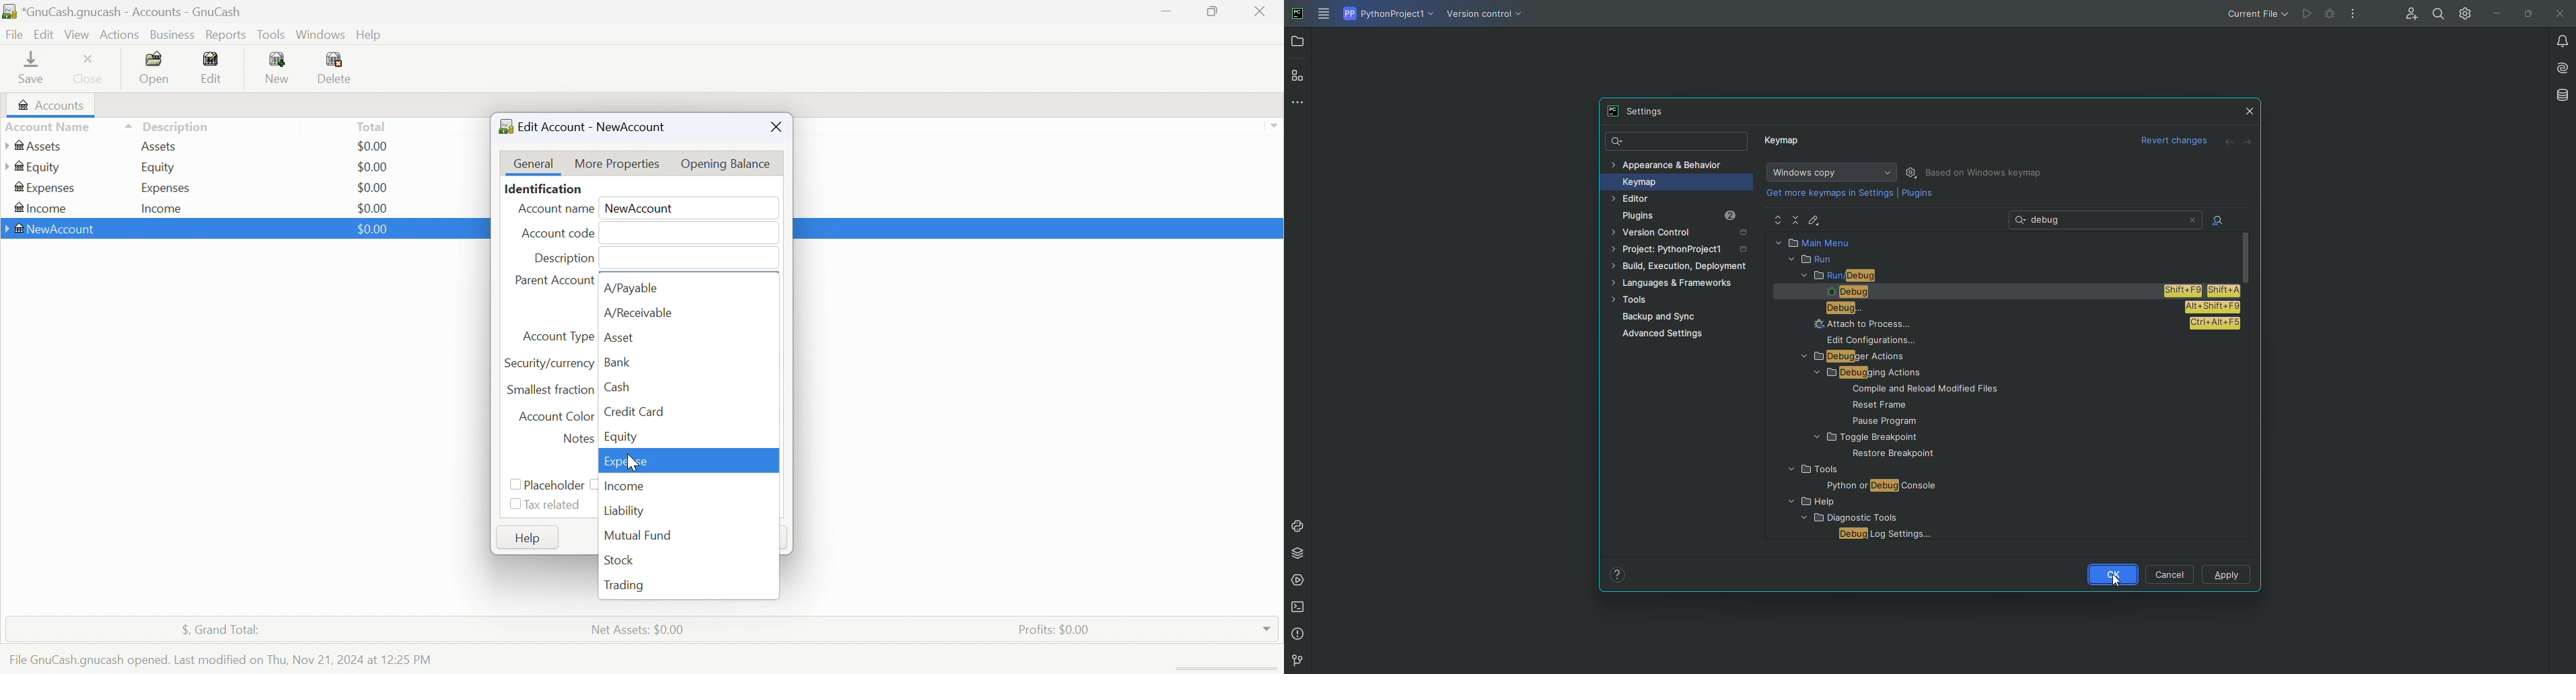 The width and height of the screenshot is (2576, 700). What do you see at coordinates (1829, 172) in the screenshot?
I see `Windows Copy` at bounding box center [1829, 172].